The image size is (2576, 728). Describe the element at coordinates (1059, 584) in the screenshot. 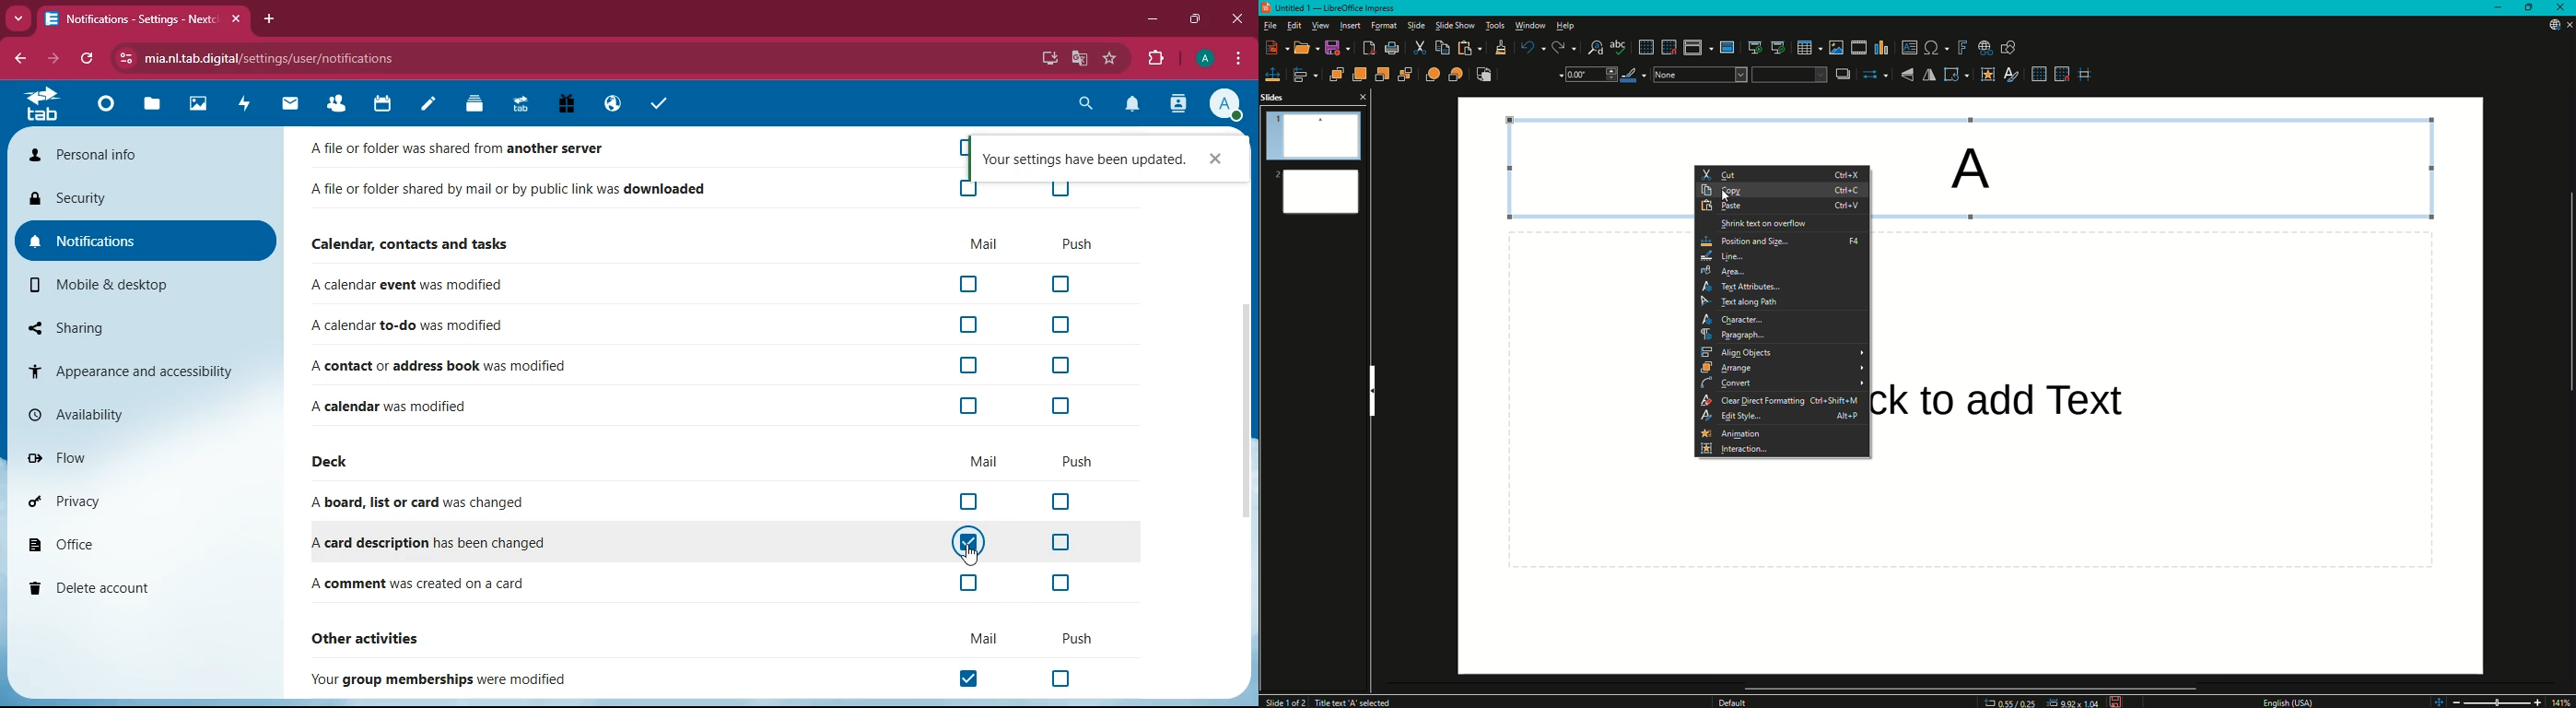

I see `off` at that location.